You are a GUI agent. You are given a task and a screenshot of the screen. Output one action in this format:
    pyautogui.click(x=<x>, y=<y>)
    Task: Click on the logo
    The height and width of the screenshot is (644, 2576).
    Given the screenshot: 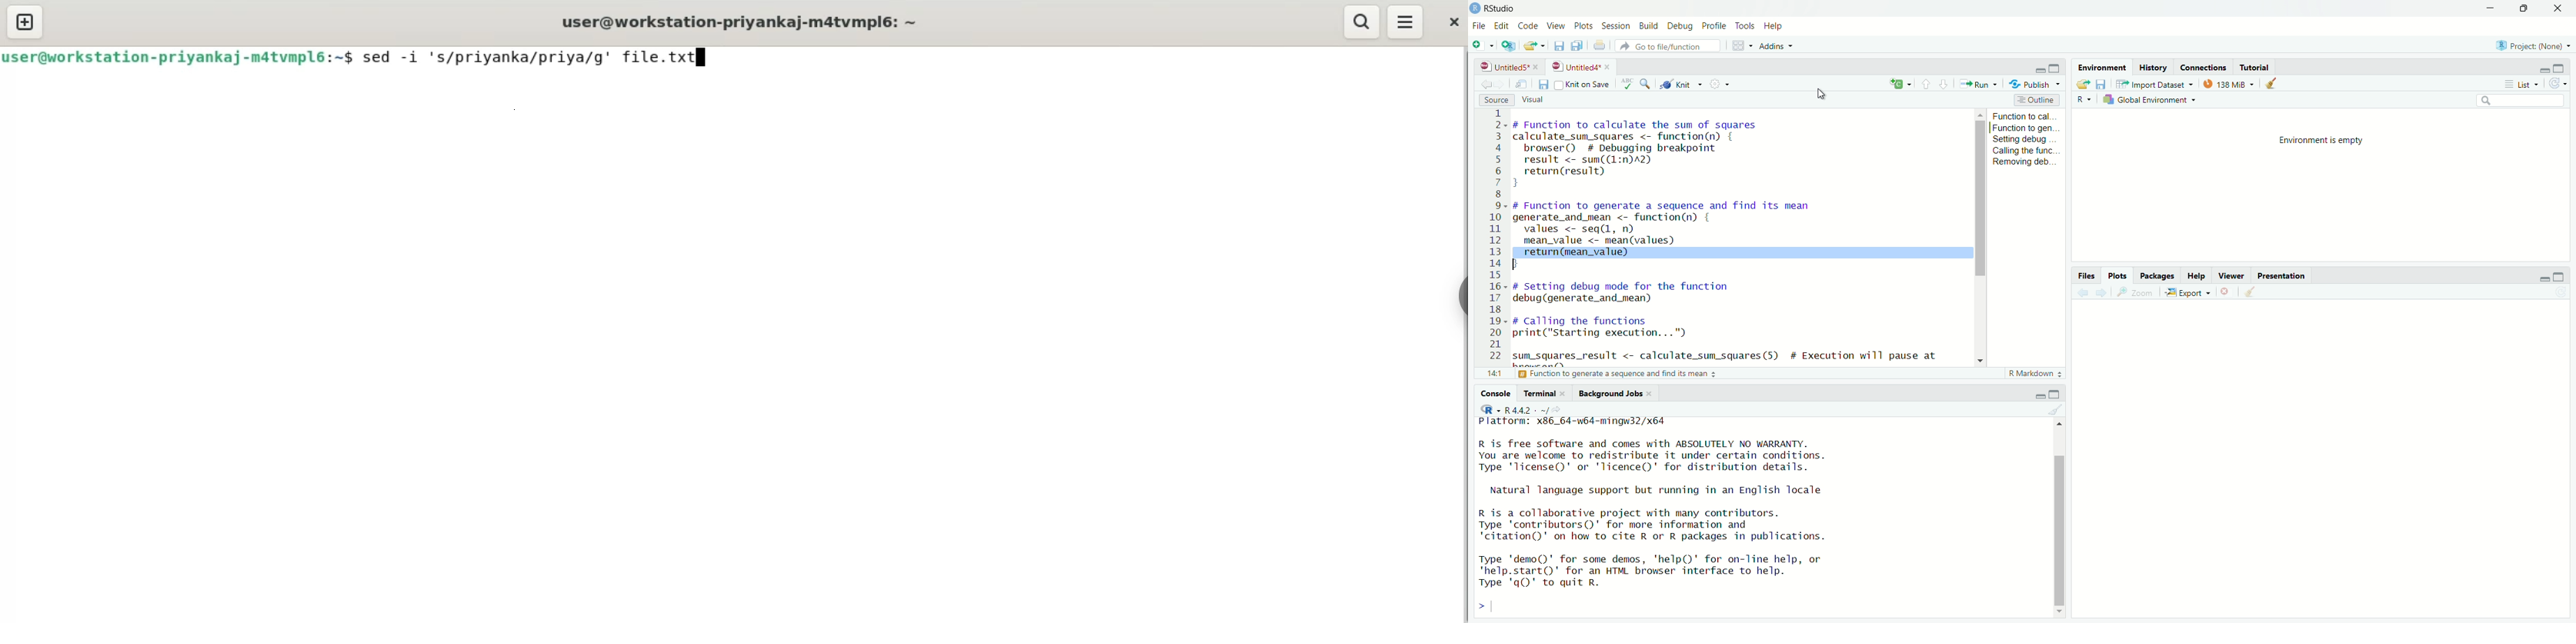 What is the action you would take?
    pyautogui.click(x=1476, y=9)
    